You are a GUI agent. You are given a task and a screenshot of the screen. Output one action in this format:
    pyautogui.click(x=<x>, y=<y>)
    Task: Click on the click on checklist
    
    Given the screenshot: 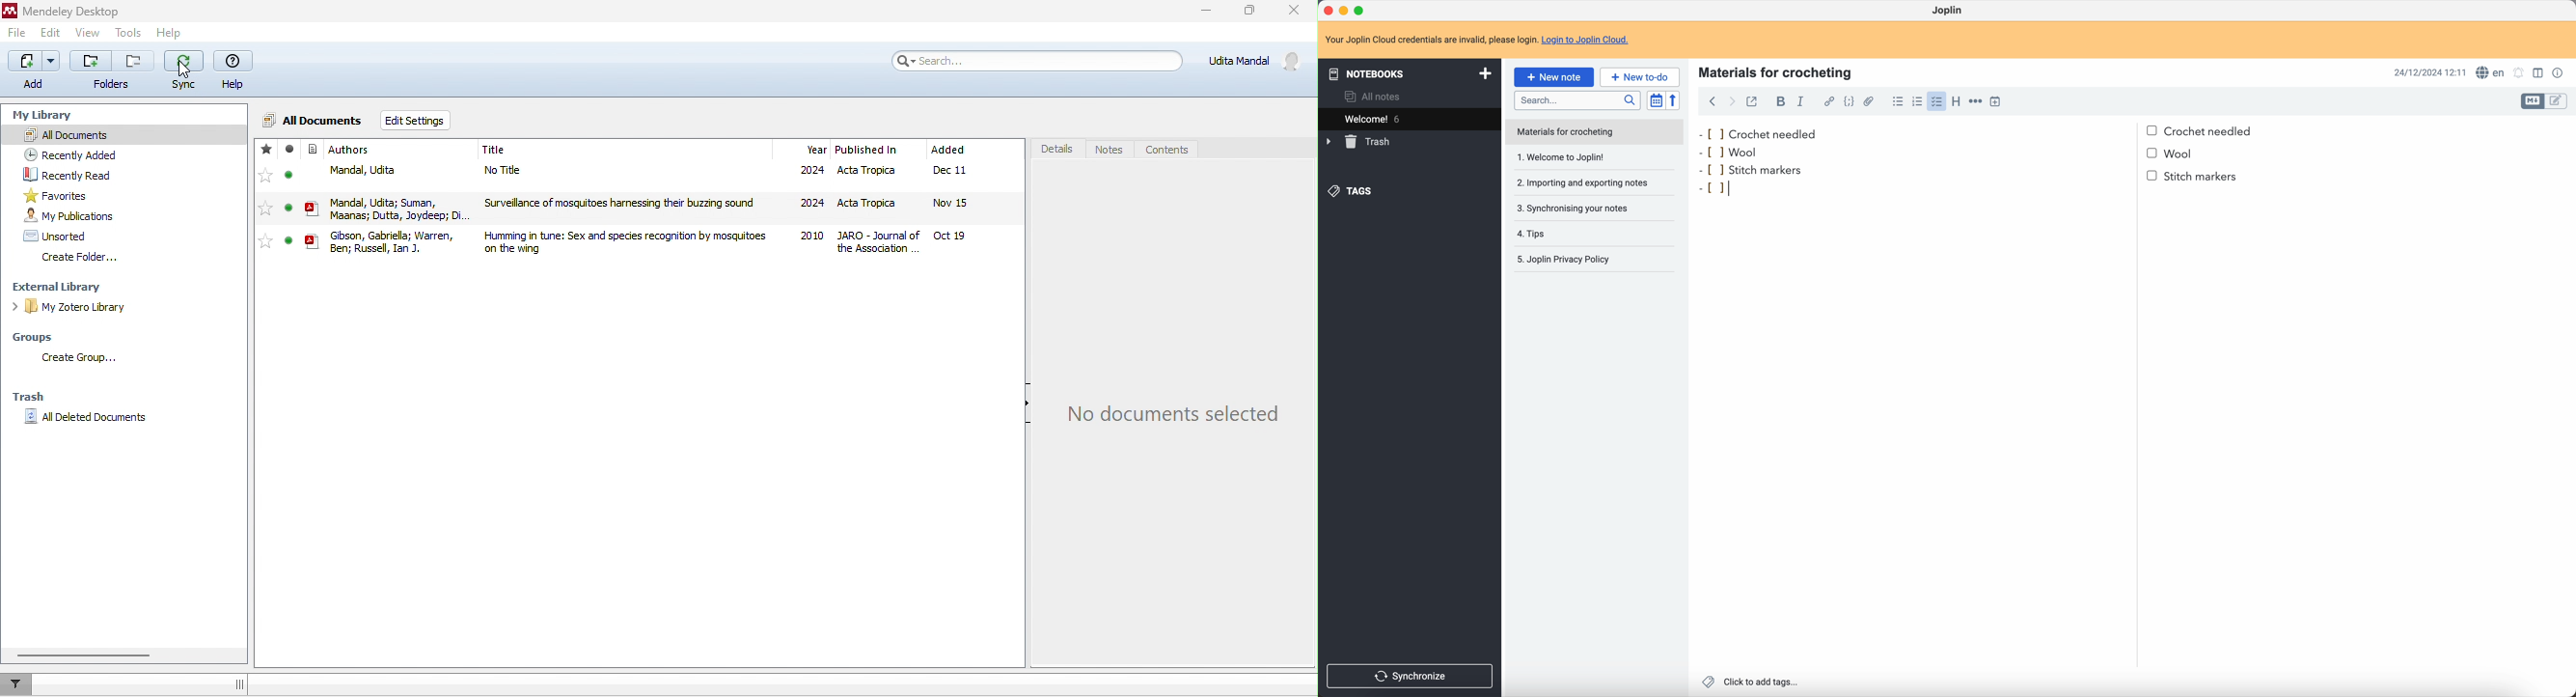 What is the action you would take?
    pyautogui.click(x=1935, y=102)
    